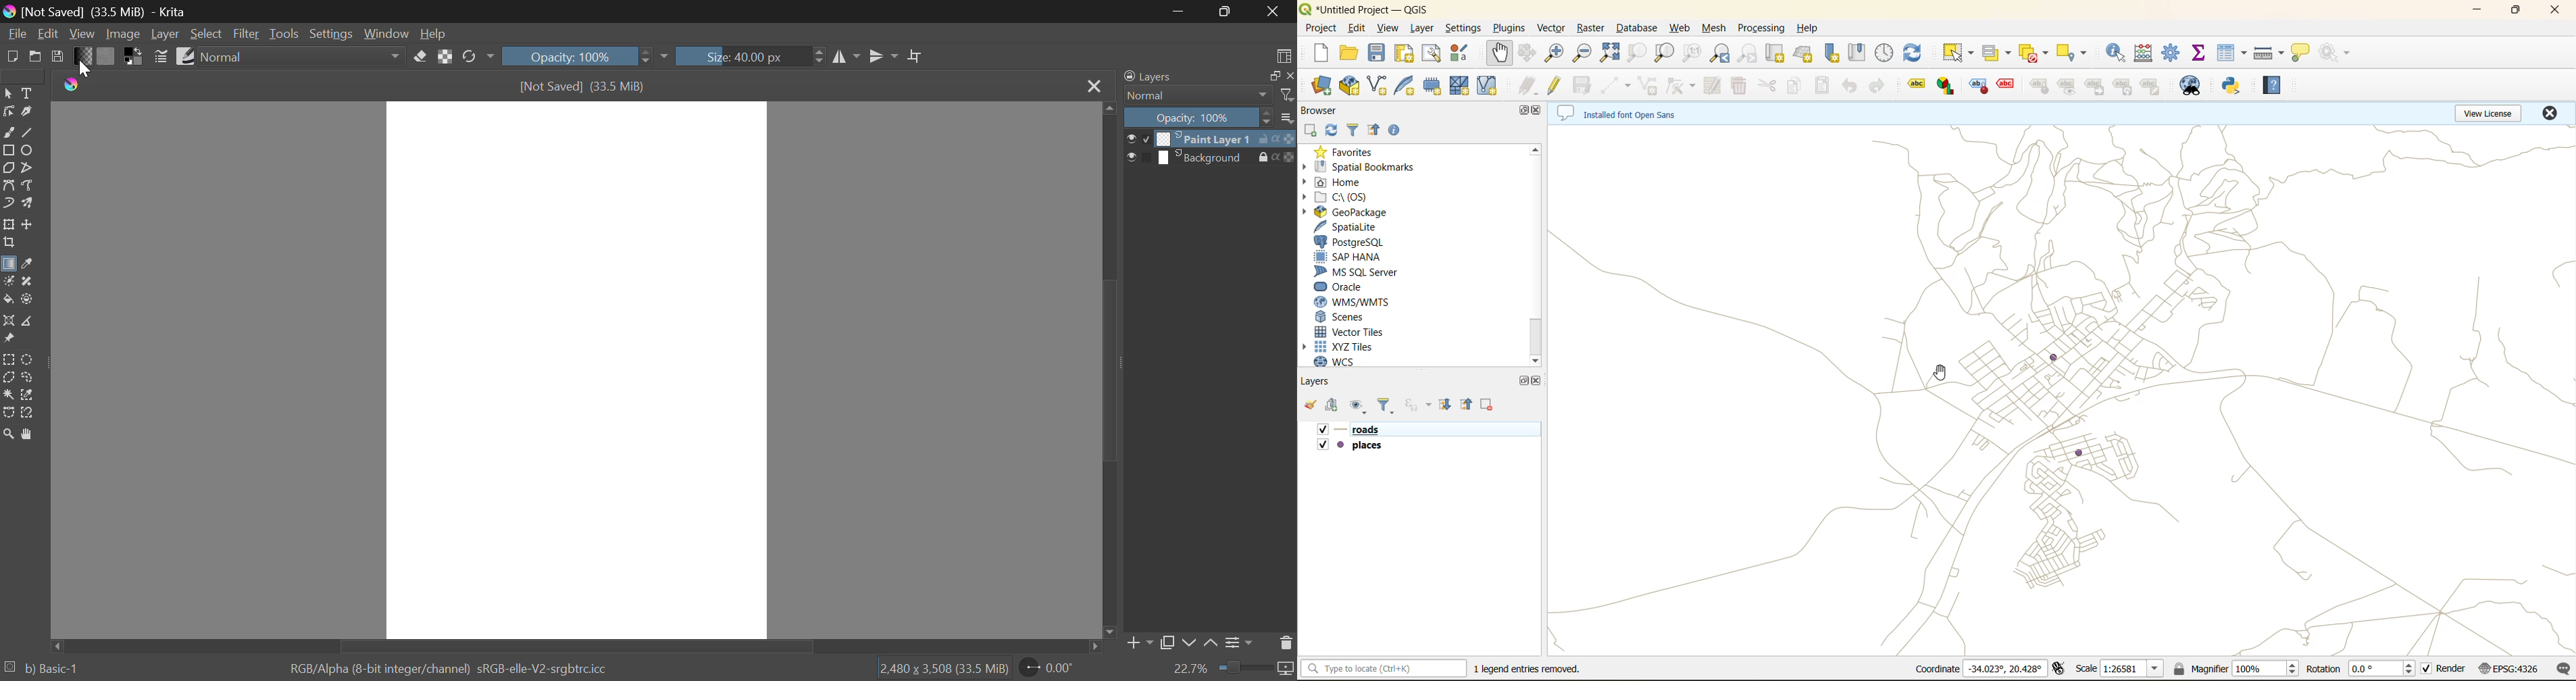  What do you see at coordinates (1620, 113) in the screenshot?
I see `metadata` at bounding box center [1620, 113].